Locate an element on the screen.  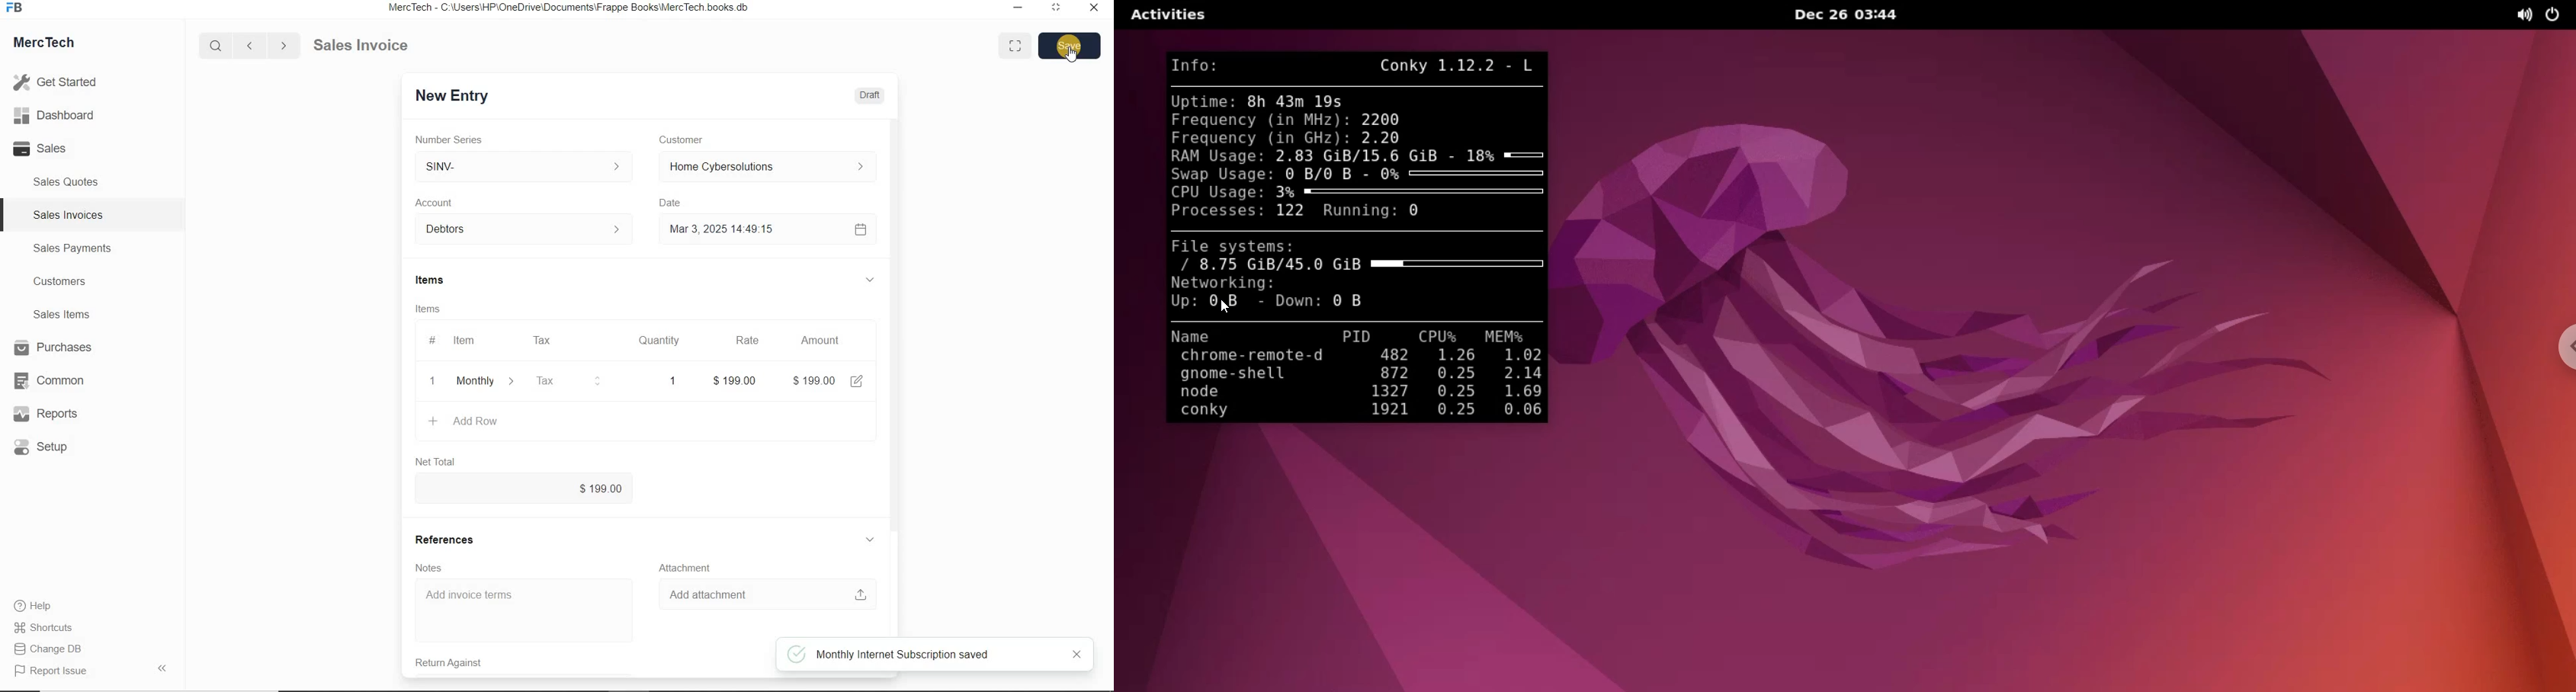
Net Total is located at coordinates (436, 461).